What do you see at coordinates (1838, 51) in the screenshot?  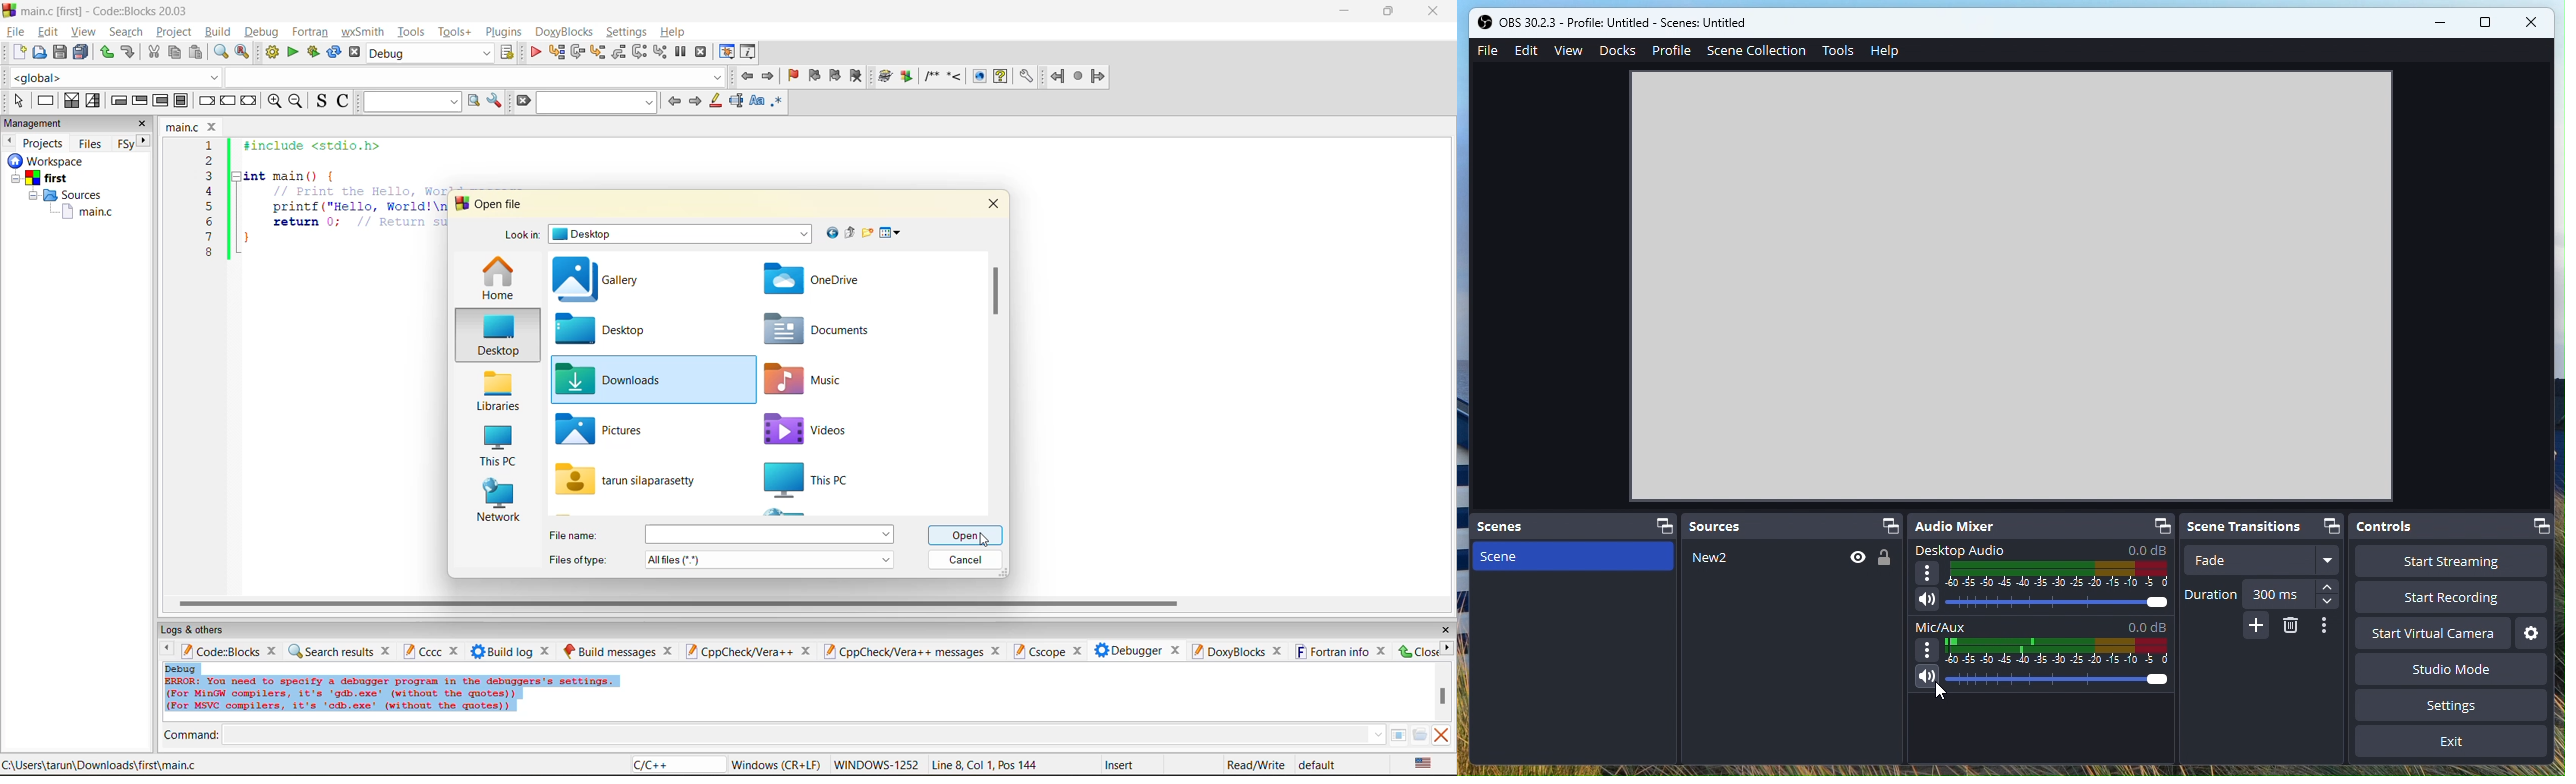 I see `Tools` at bounding box center [1838, 51].